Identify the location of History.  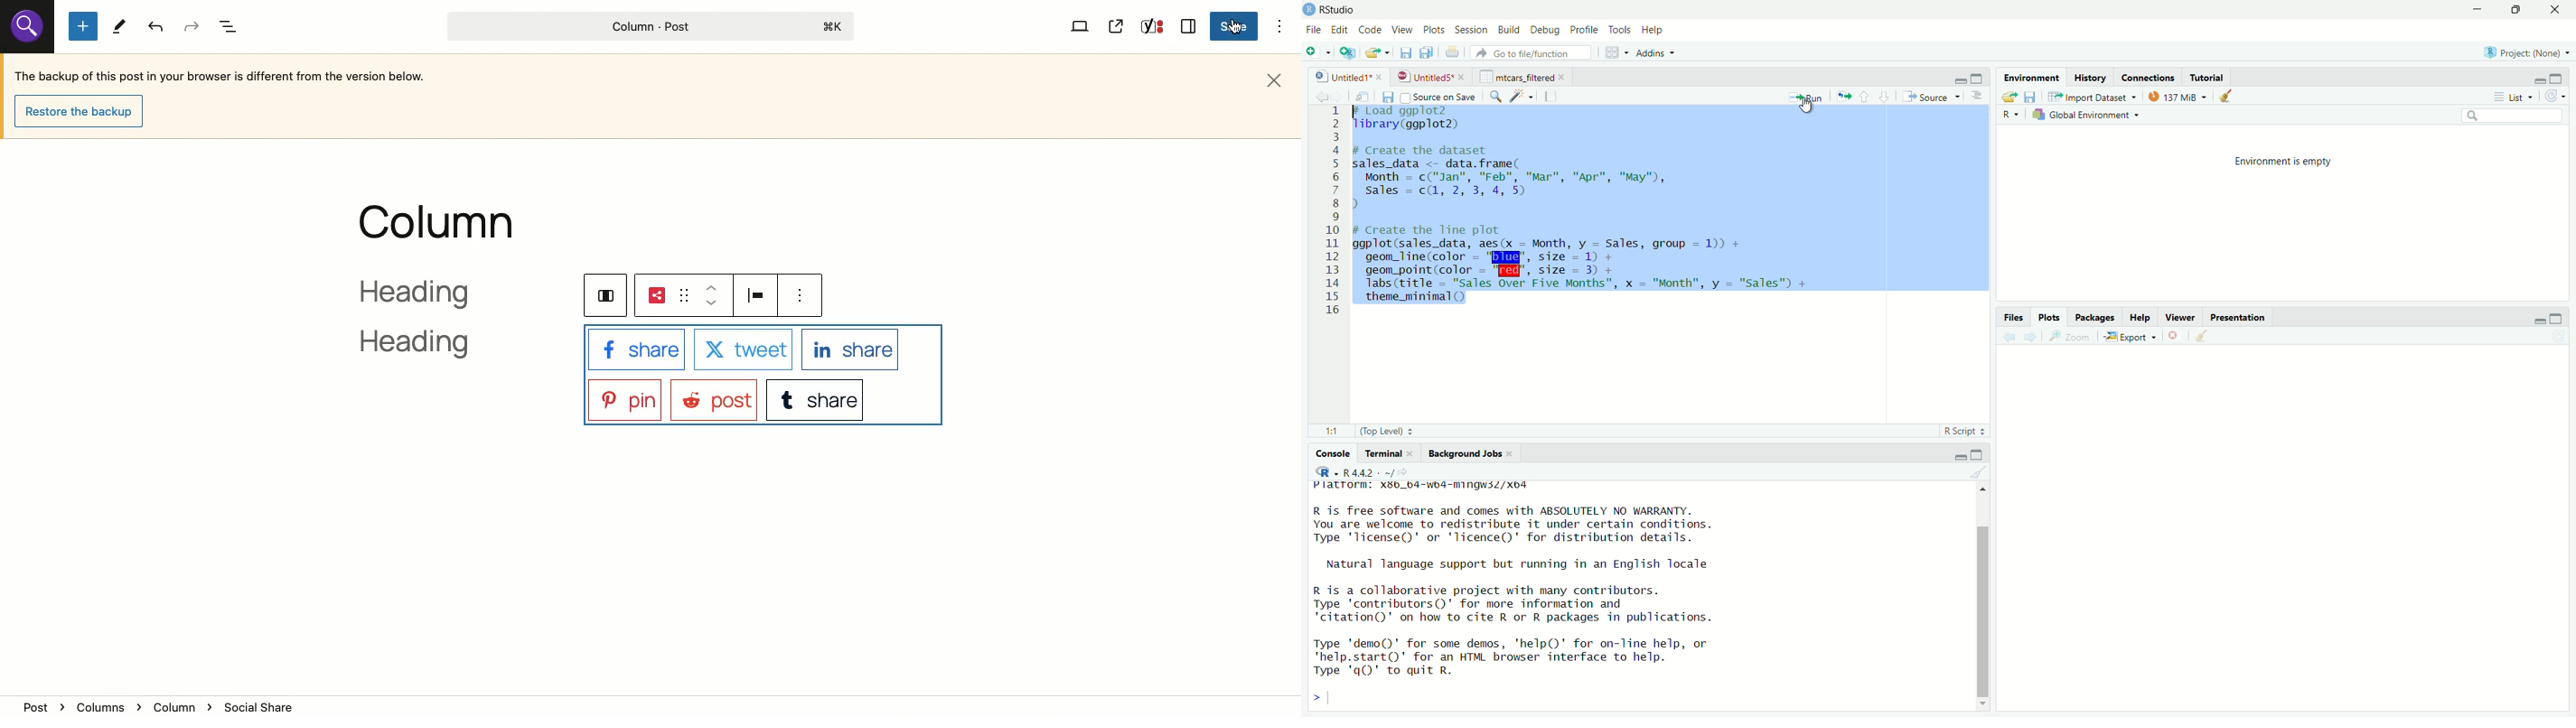
(2090, 78).